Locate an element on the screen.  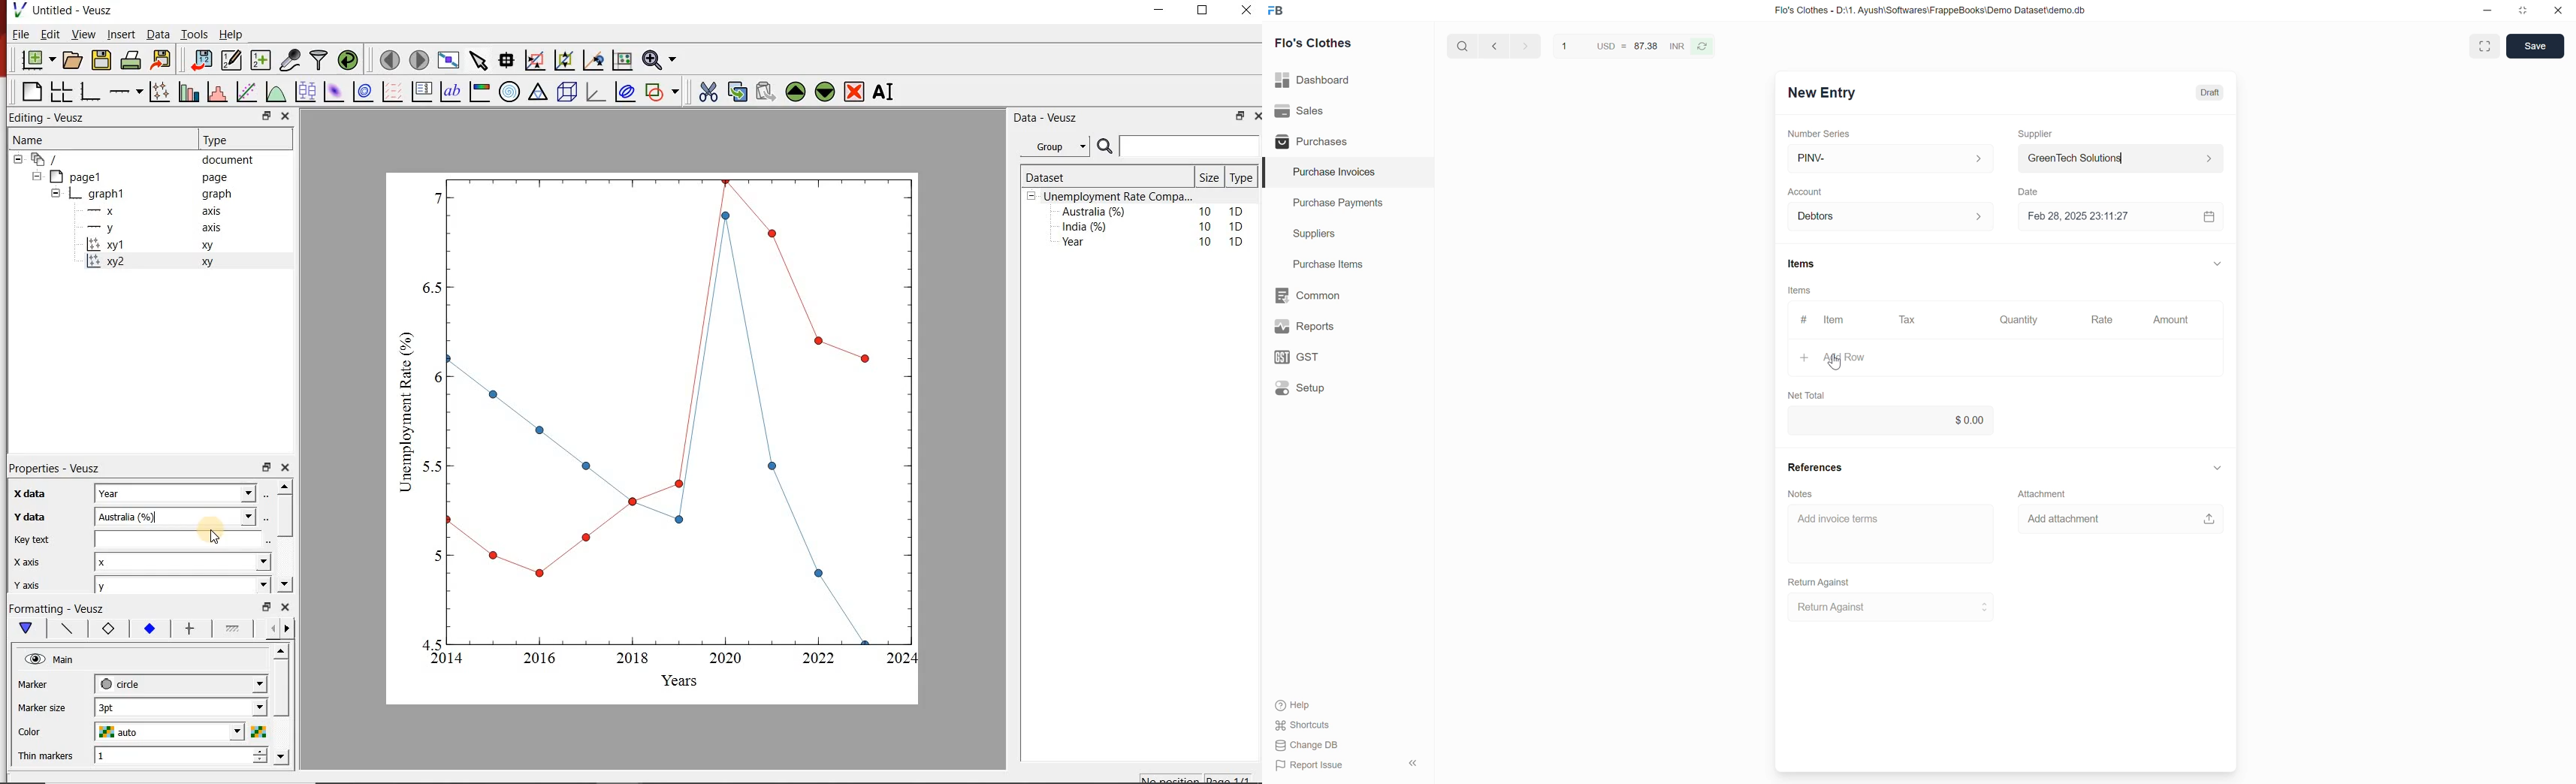
MArker is located at coordinates (44, 686).